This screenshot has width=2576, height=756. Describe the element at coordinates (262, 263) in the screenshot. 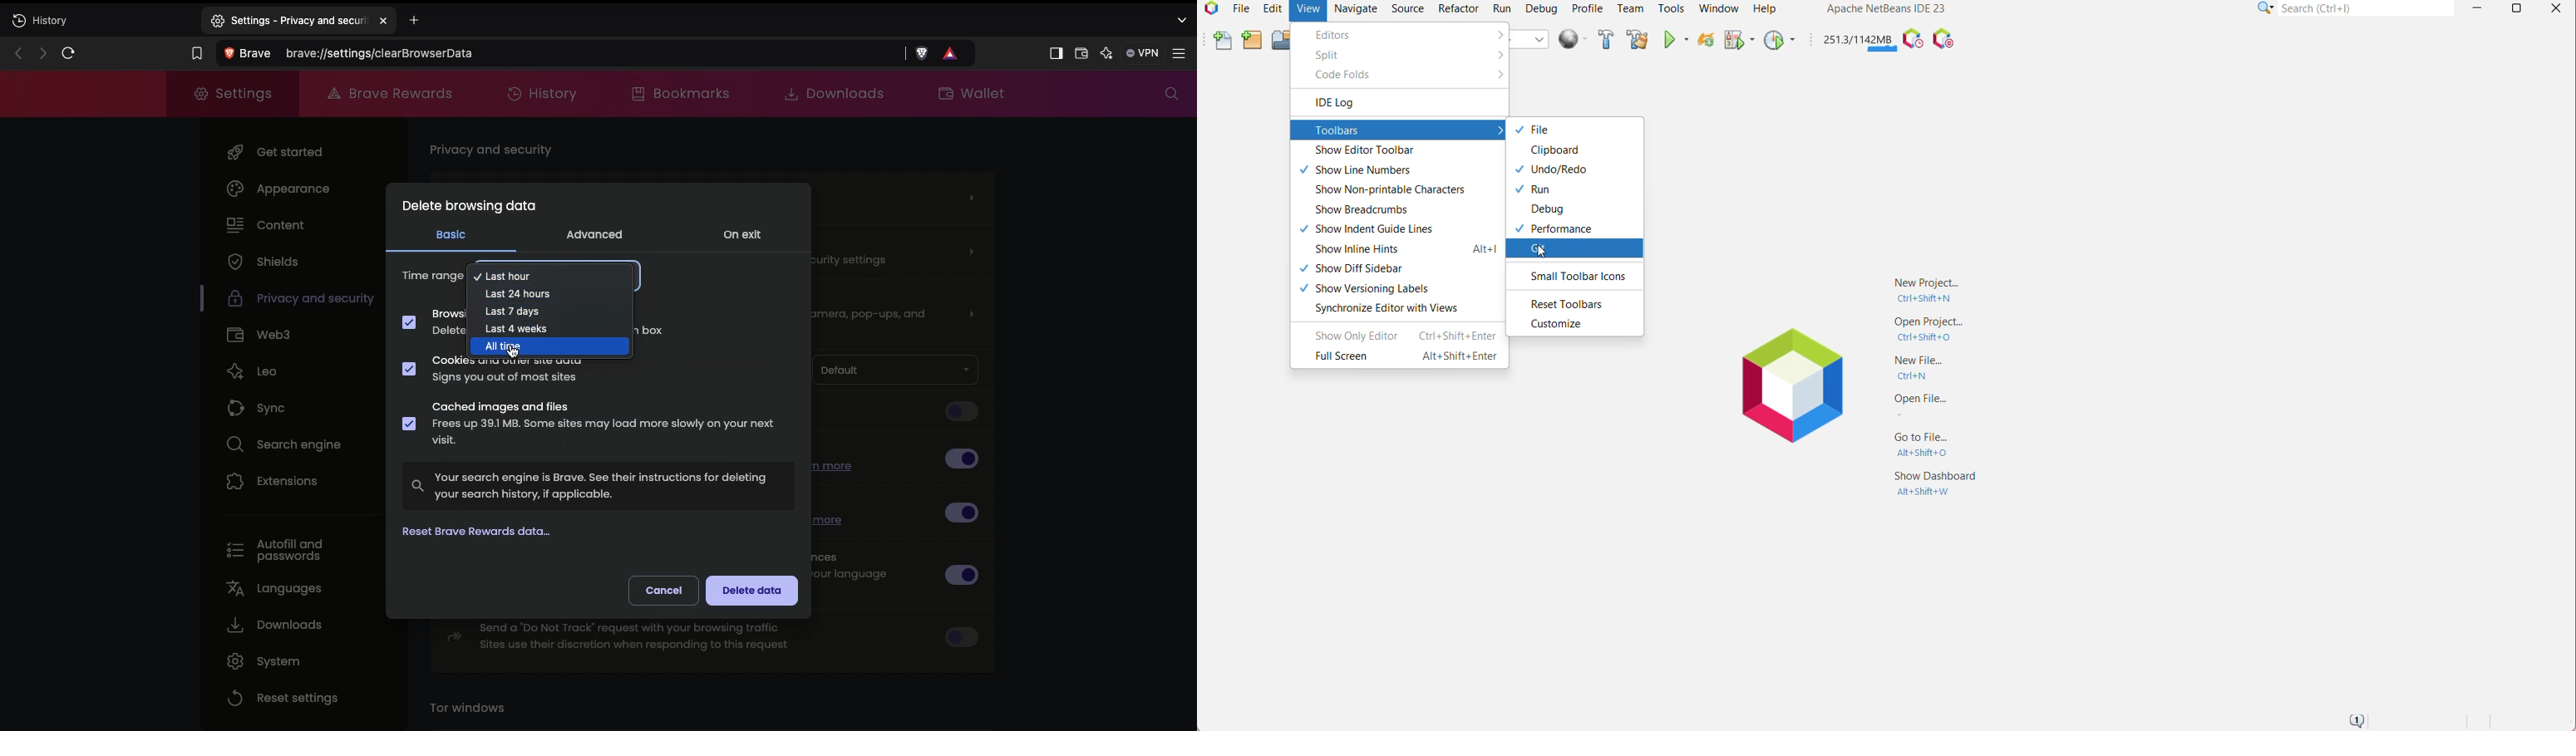

I see `Shields` at that location.